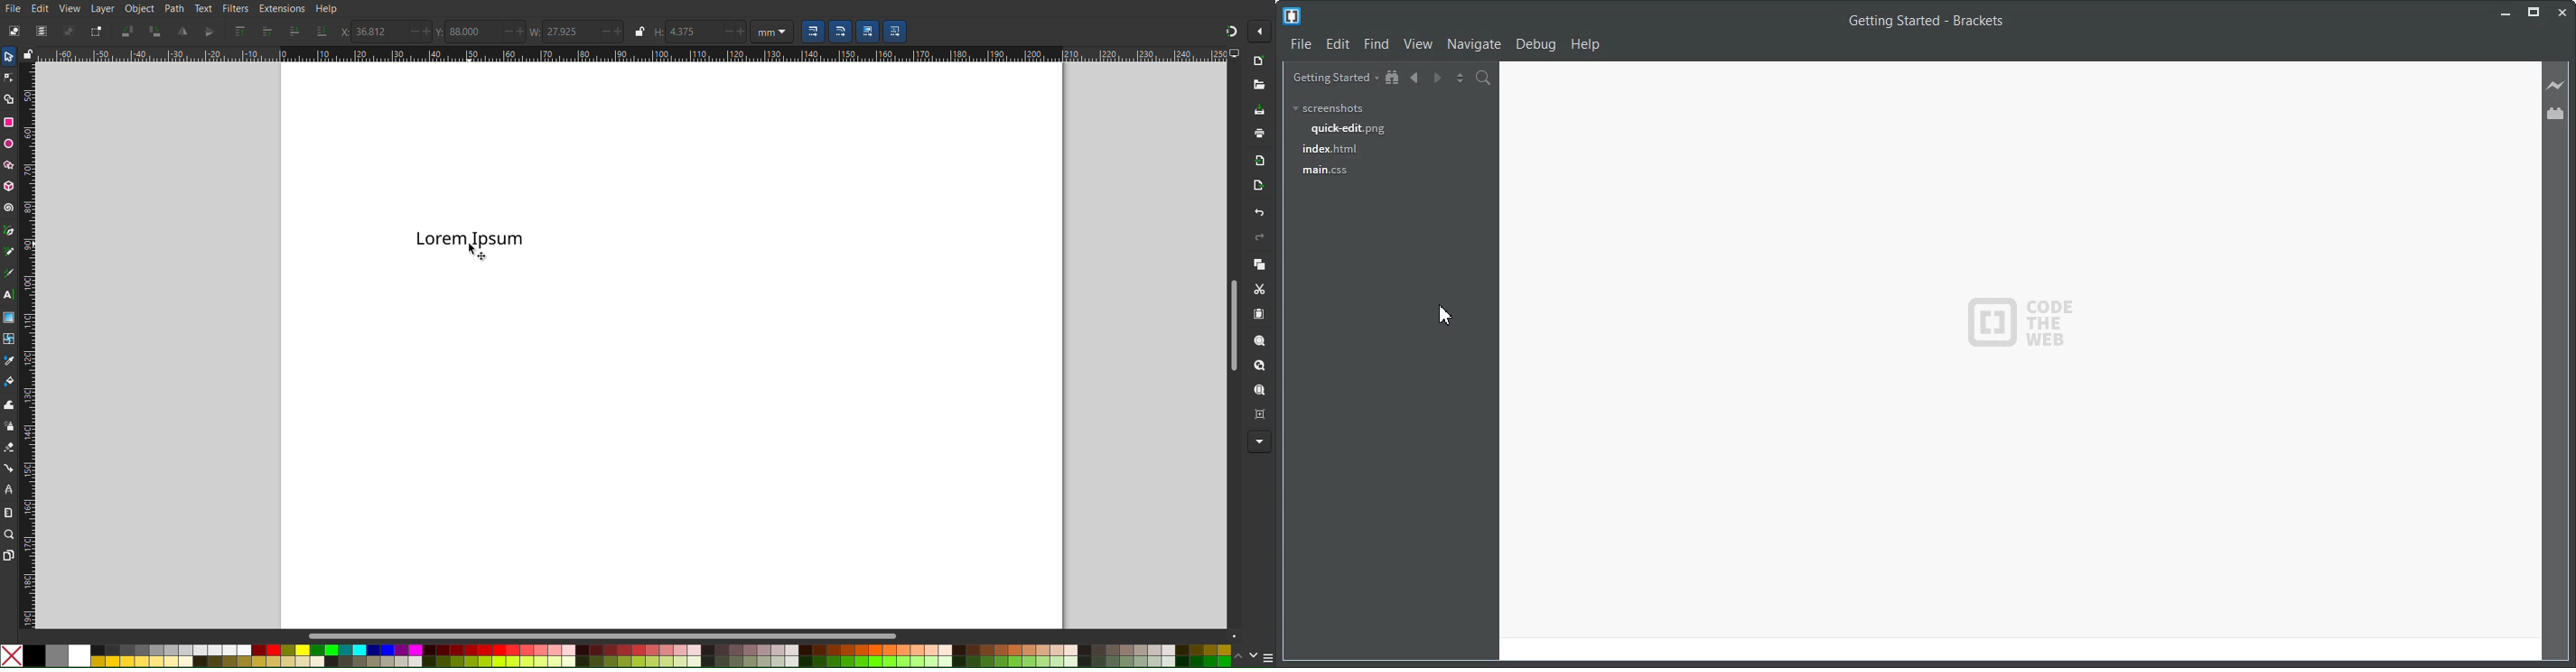 The height and width of the screenshot is (672, 2576). I want to click on Undo, so click(1260, 213).